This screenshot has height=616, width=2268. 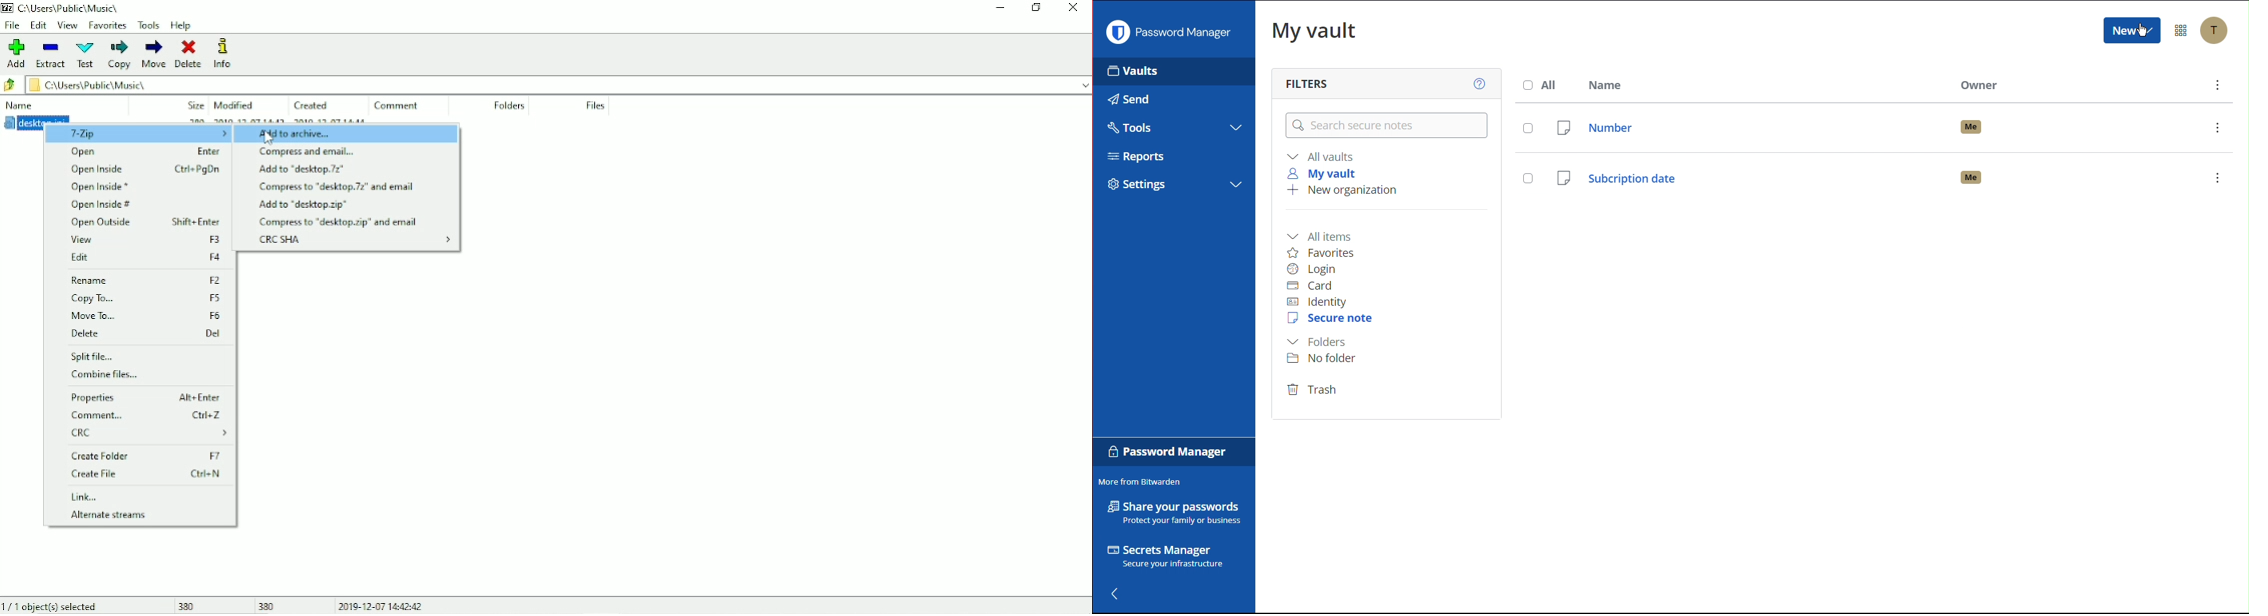 What do you see at coordinates (1122, 594) in the screenshot?
I see `Back` at bounding box center [1122, 594].